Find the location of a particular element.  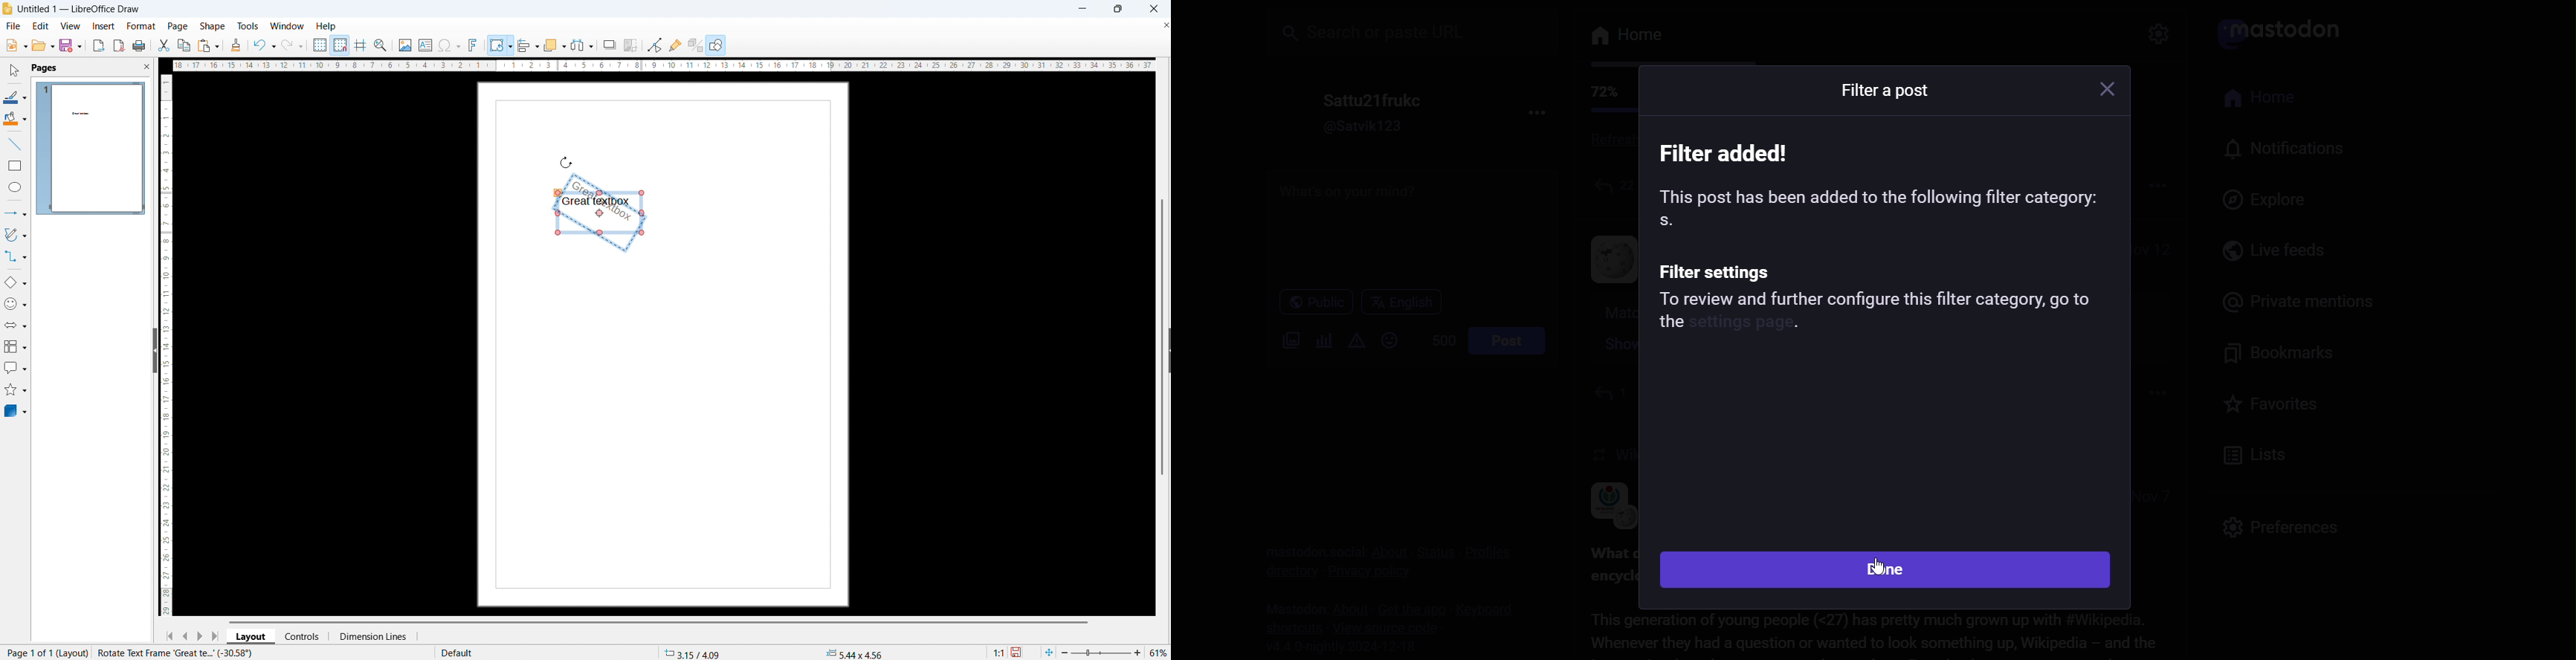

horizontal ruler is located at coordinates (663, 67).